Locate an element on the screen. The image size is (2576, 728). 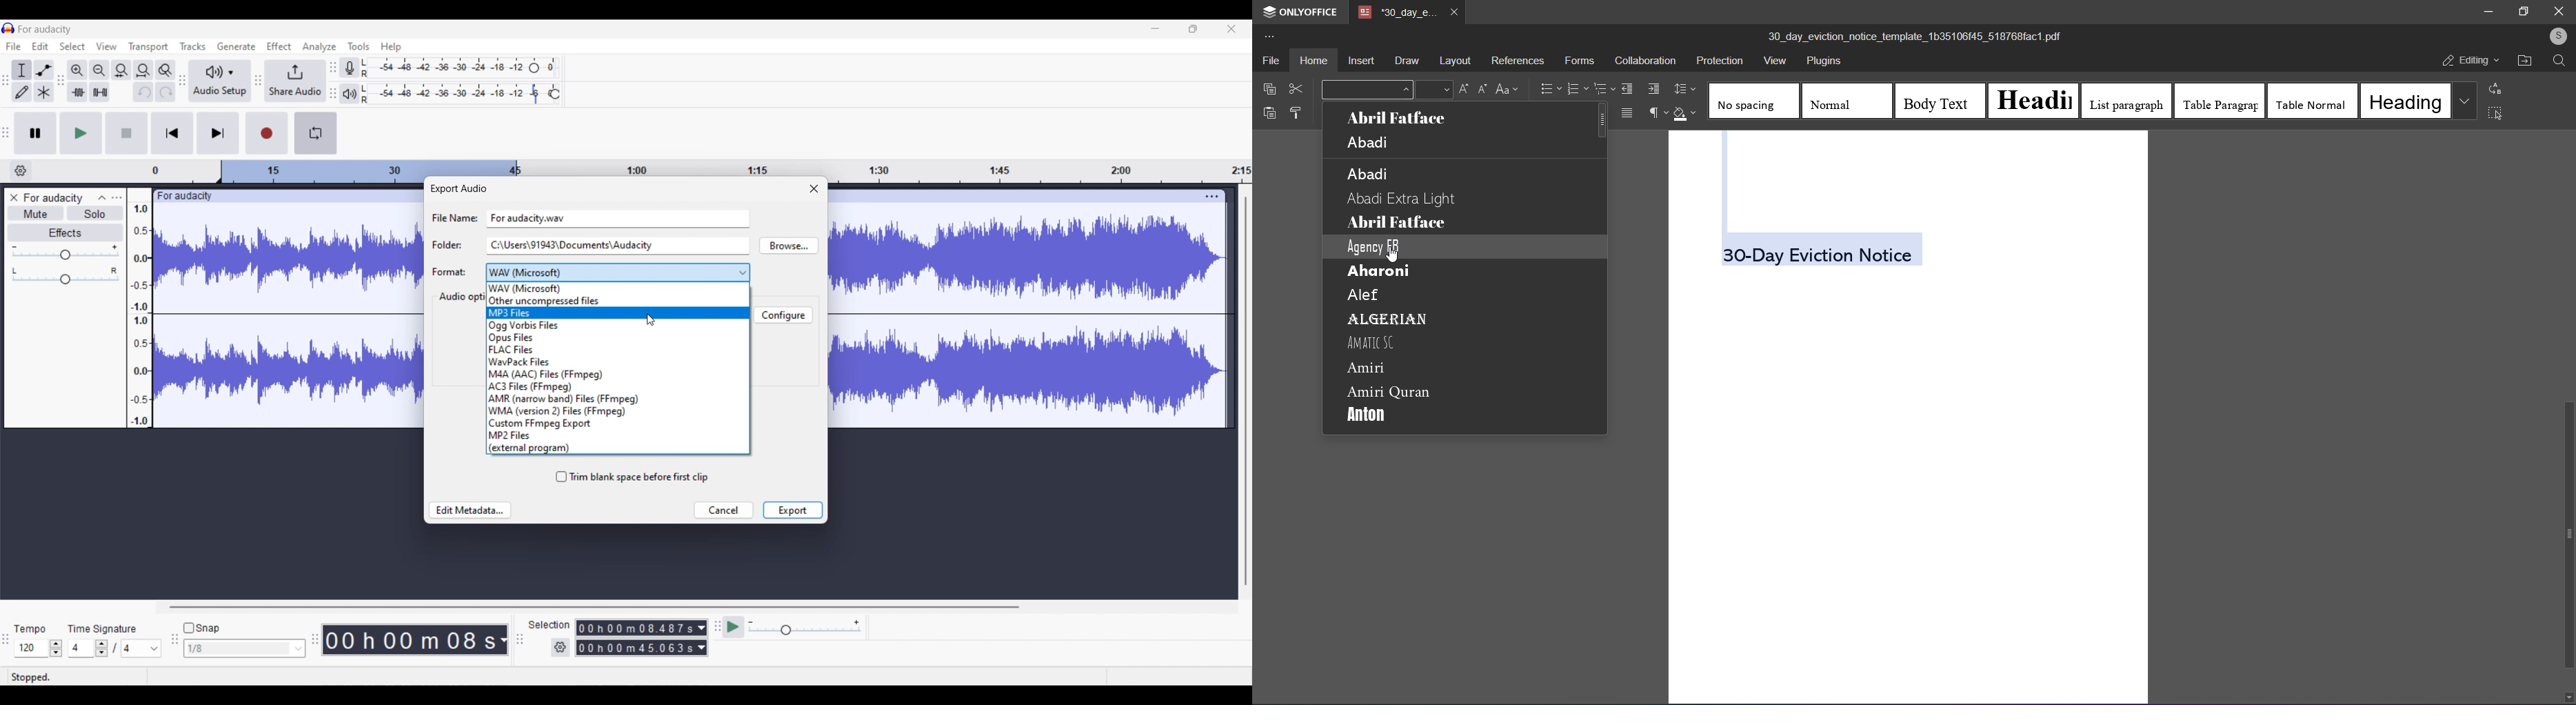
view is located at coordinates (1773, 62).